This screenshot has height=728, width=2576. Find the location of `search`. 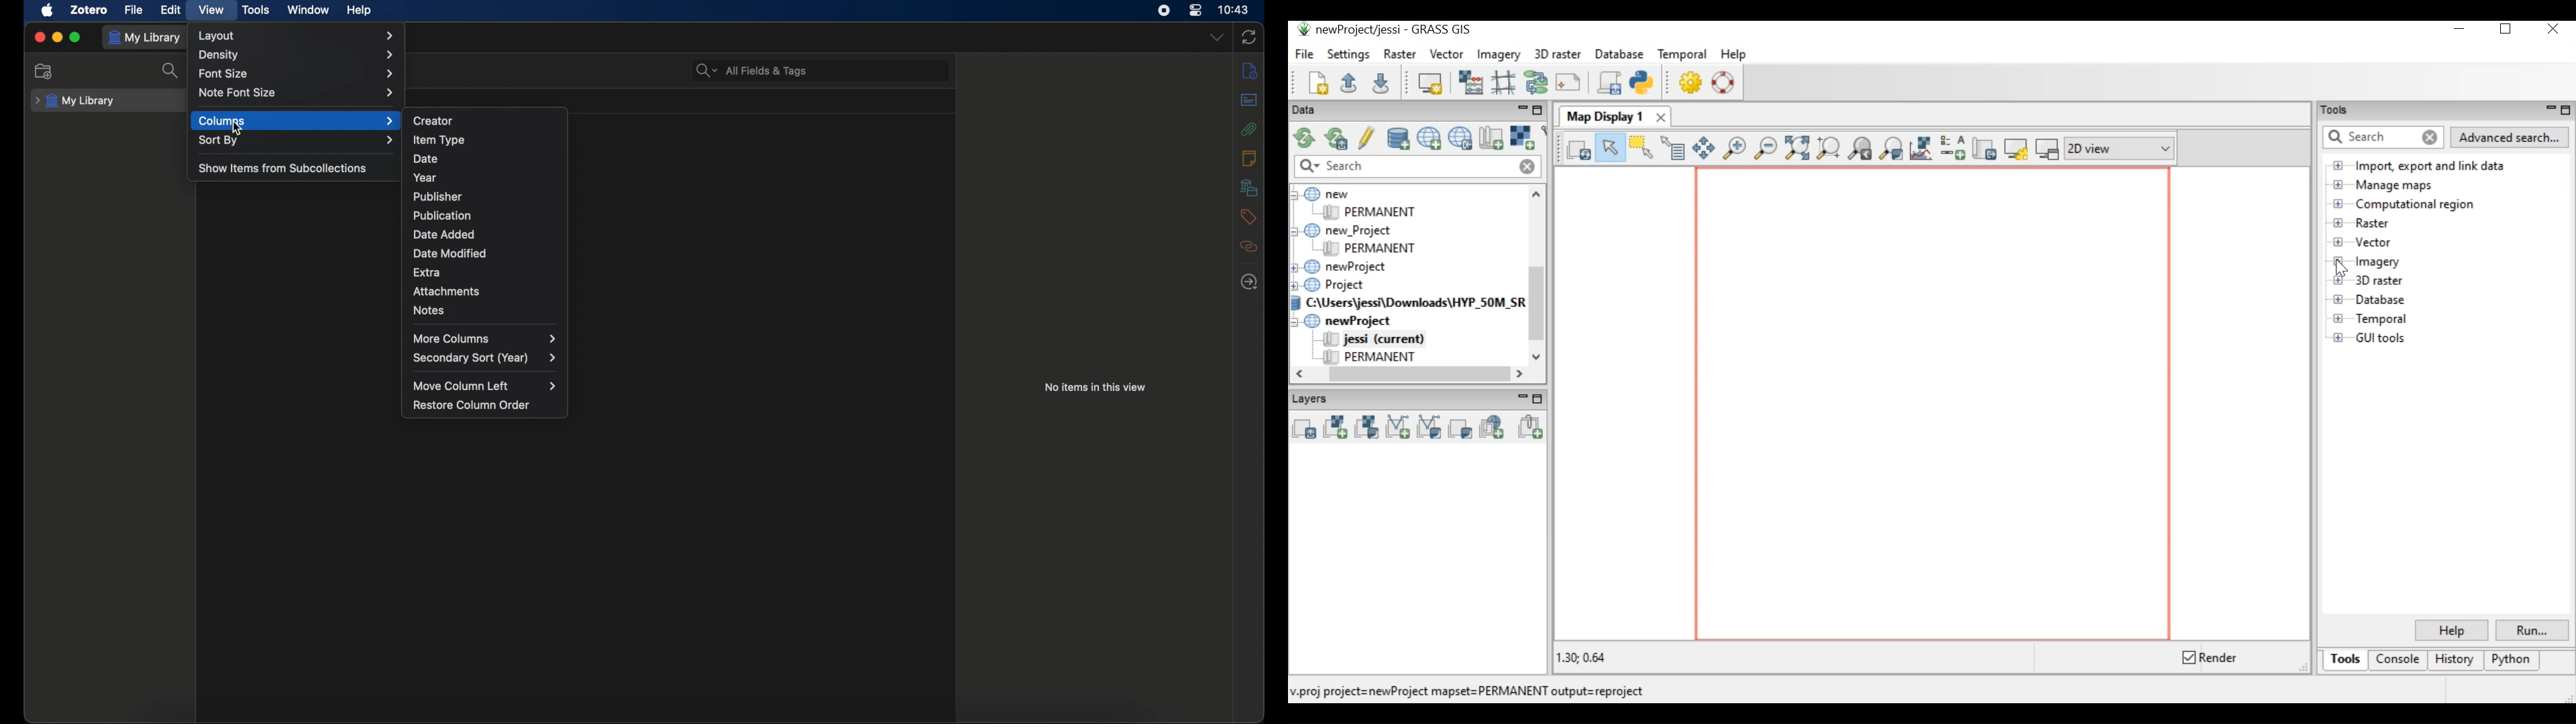

search is located at coordinates (172, 70).